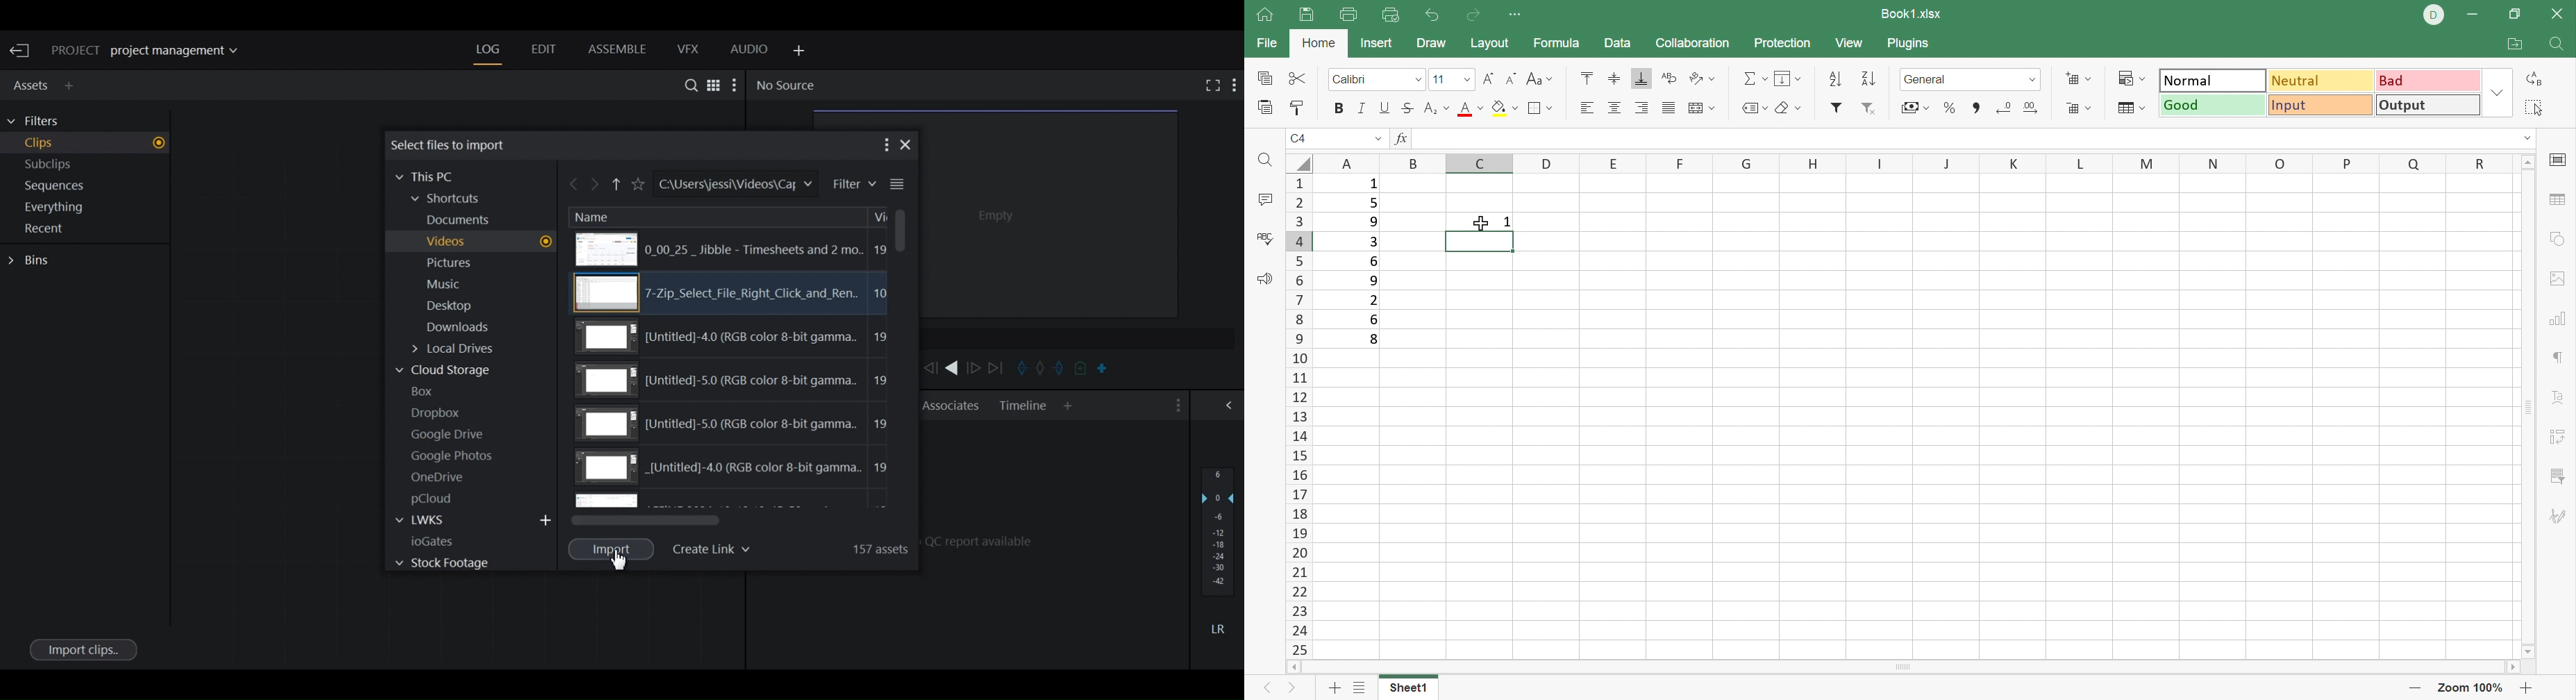 This screenshot has width=2576, height=700. I want to click on Paste, so click(1262, 110).